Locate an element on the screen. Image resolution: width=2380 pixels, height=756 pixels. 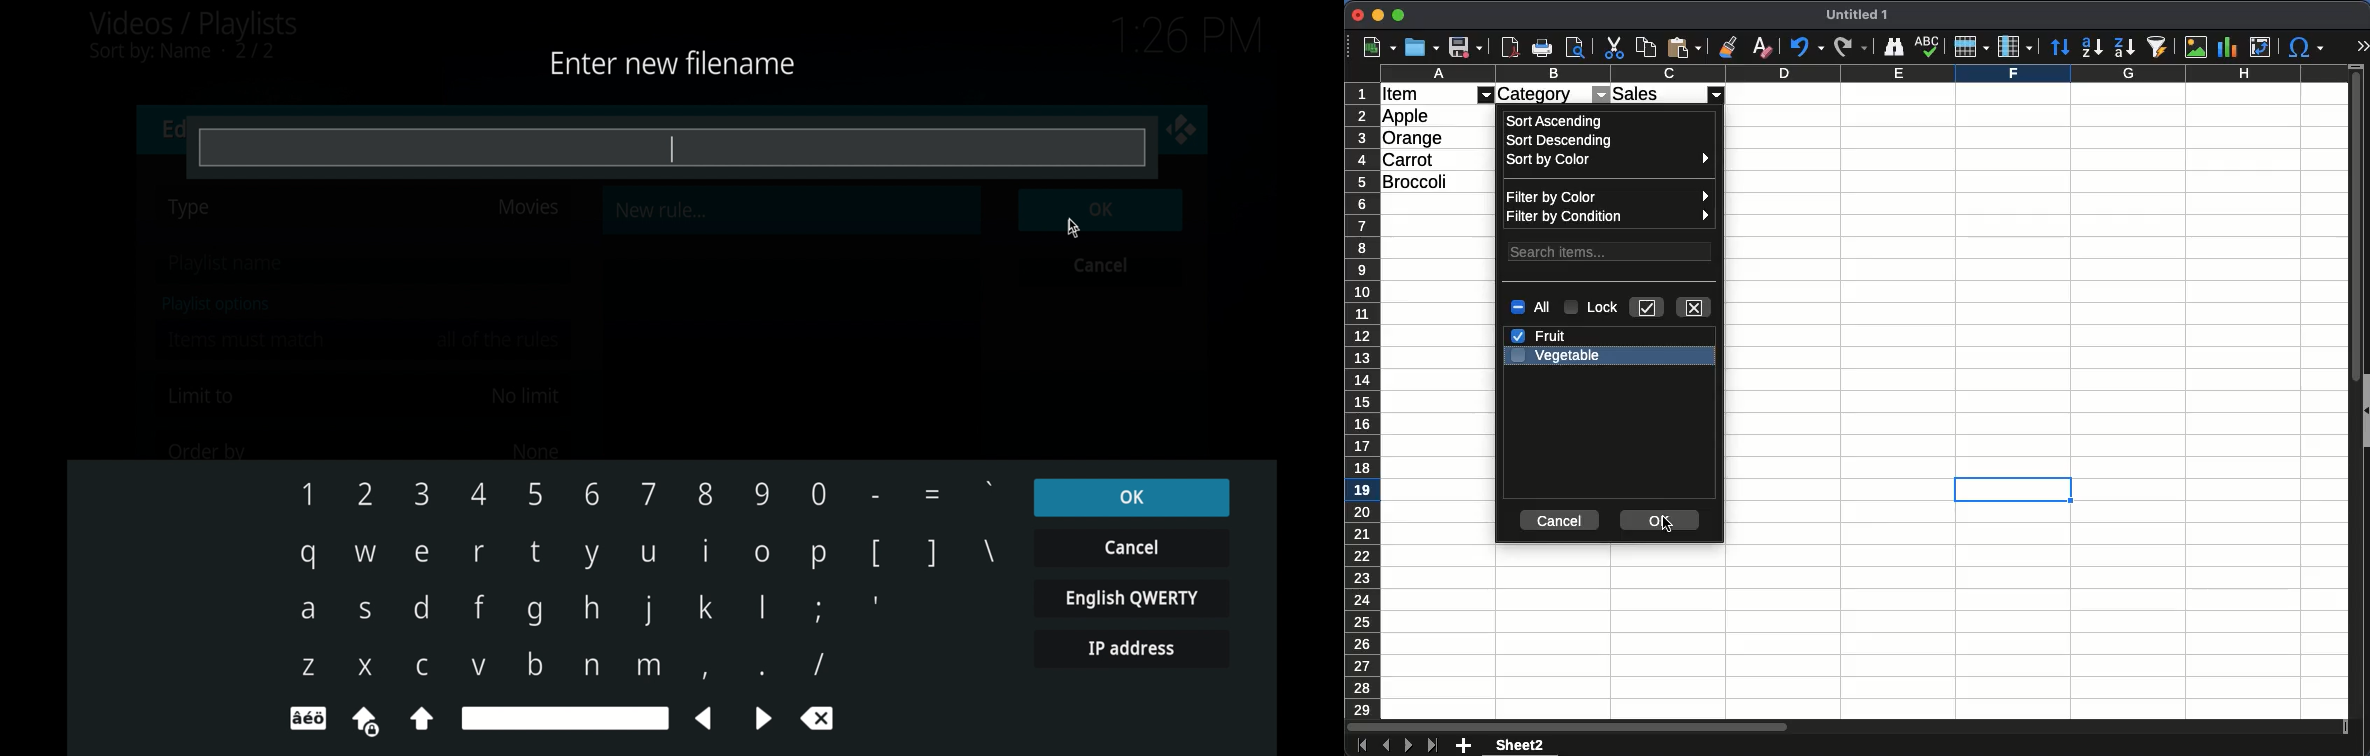
save is located at coordinates (1467, 47).